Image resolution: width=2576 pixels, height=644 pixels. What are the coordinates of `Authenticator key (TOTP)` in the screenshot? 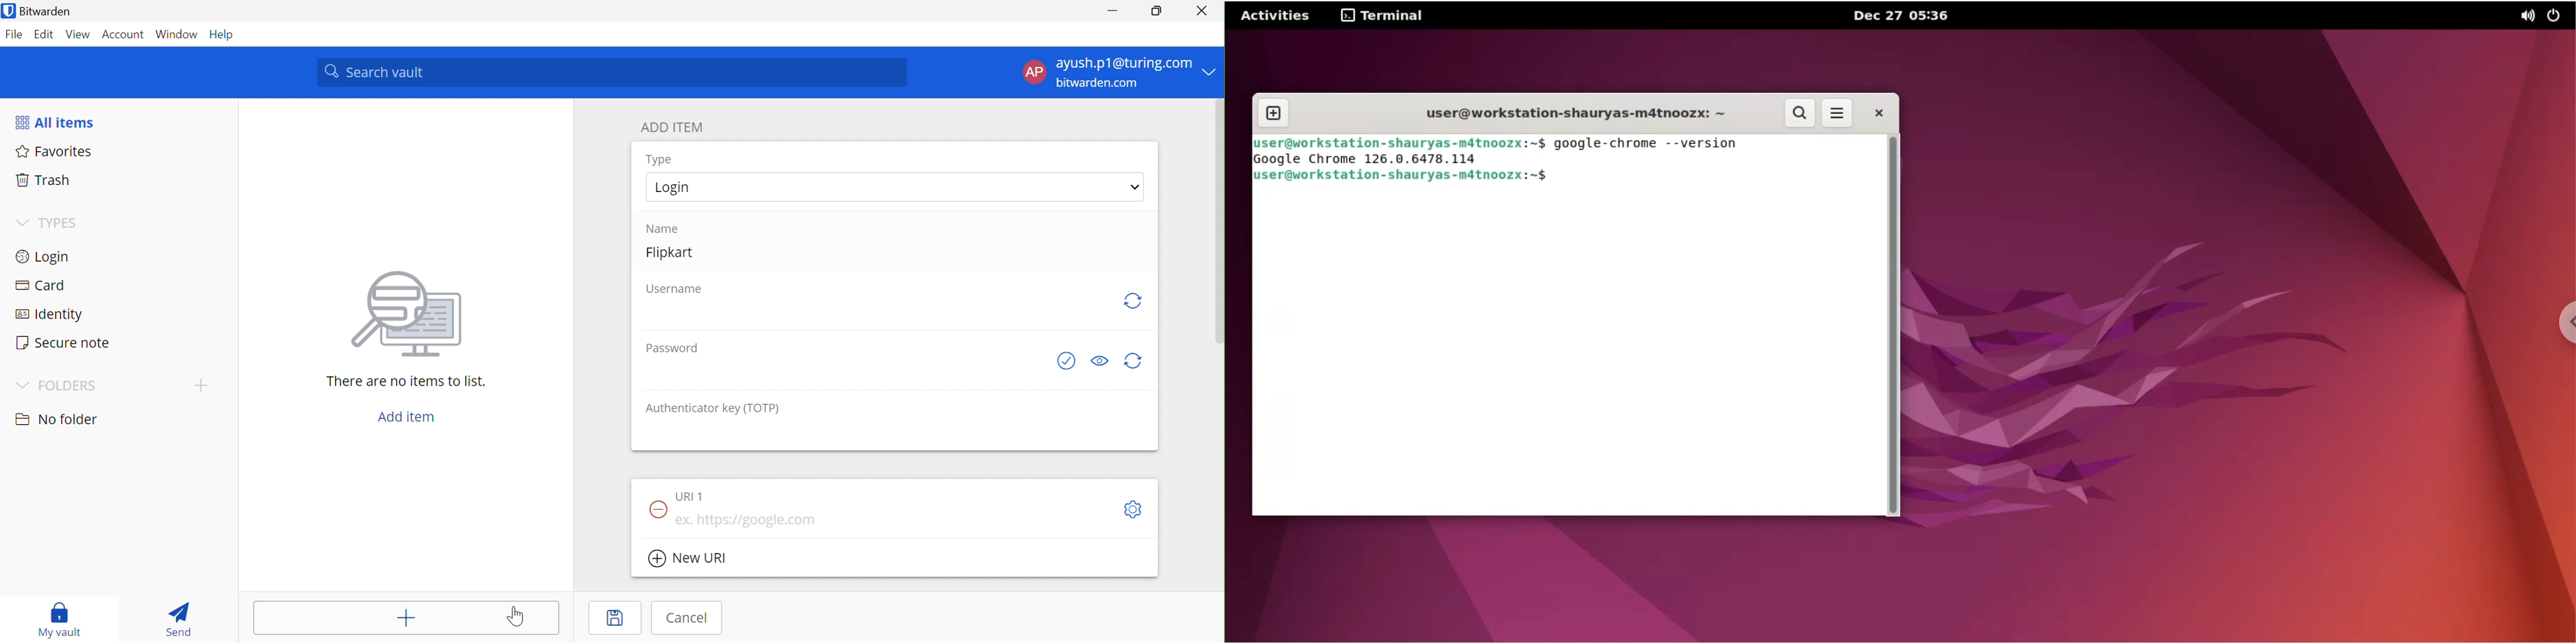 It's located at (714, 410).